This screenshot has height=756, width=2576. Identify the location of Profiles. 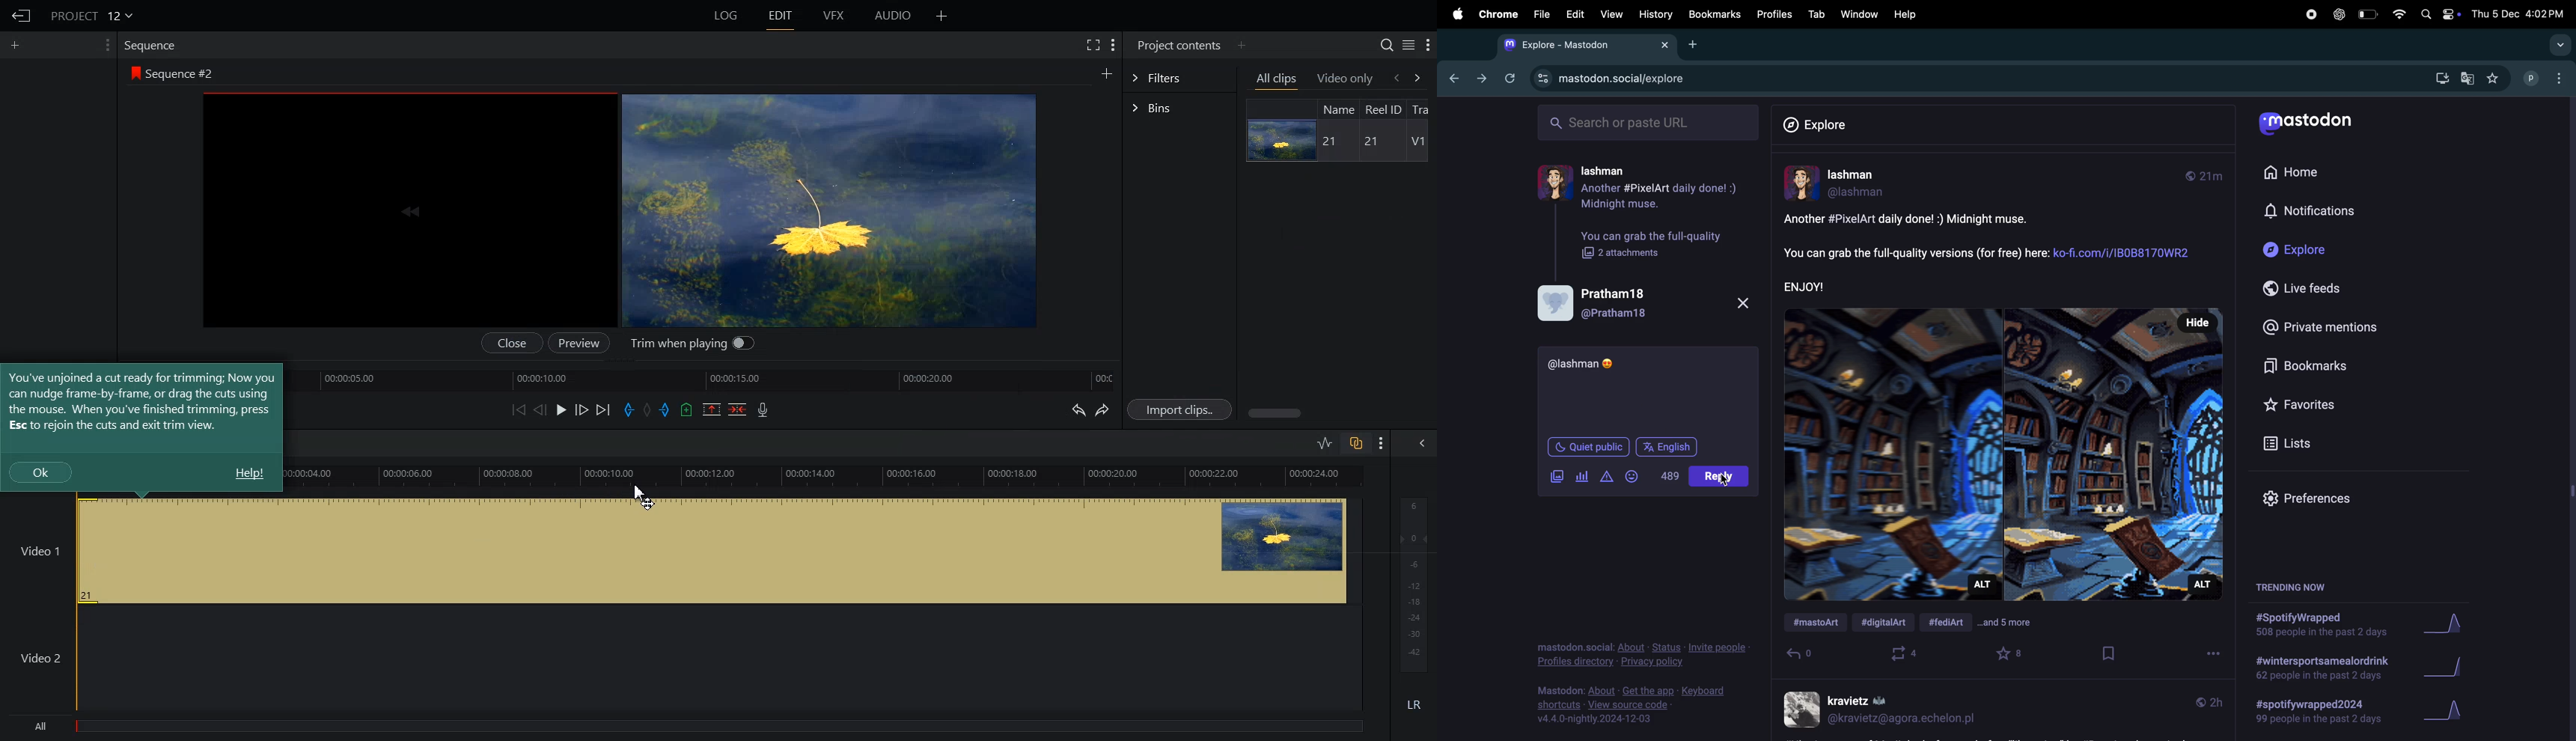
(1775, 14).